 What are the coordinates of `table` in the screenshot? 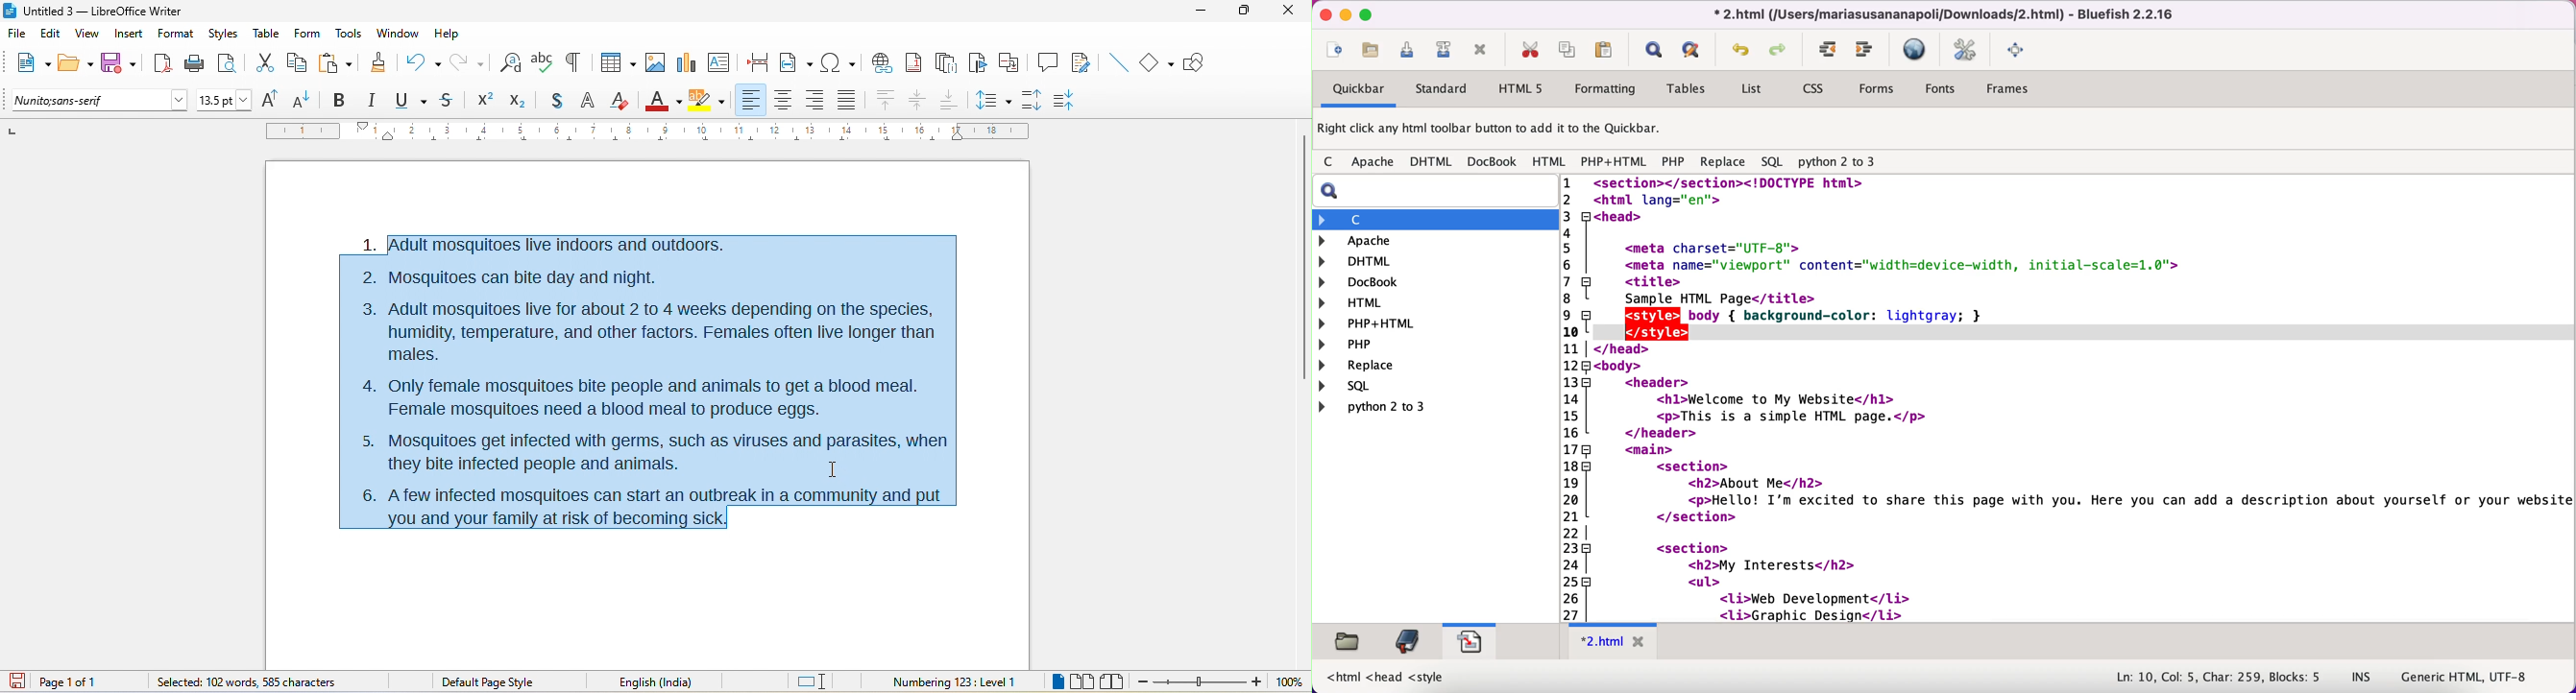 It's located at (617, 60).